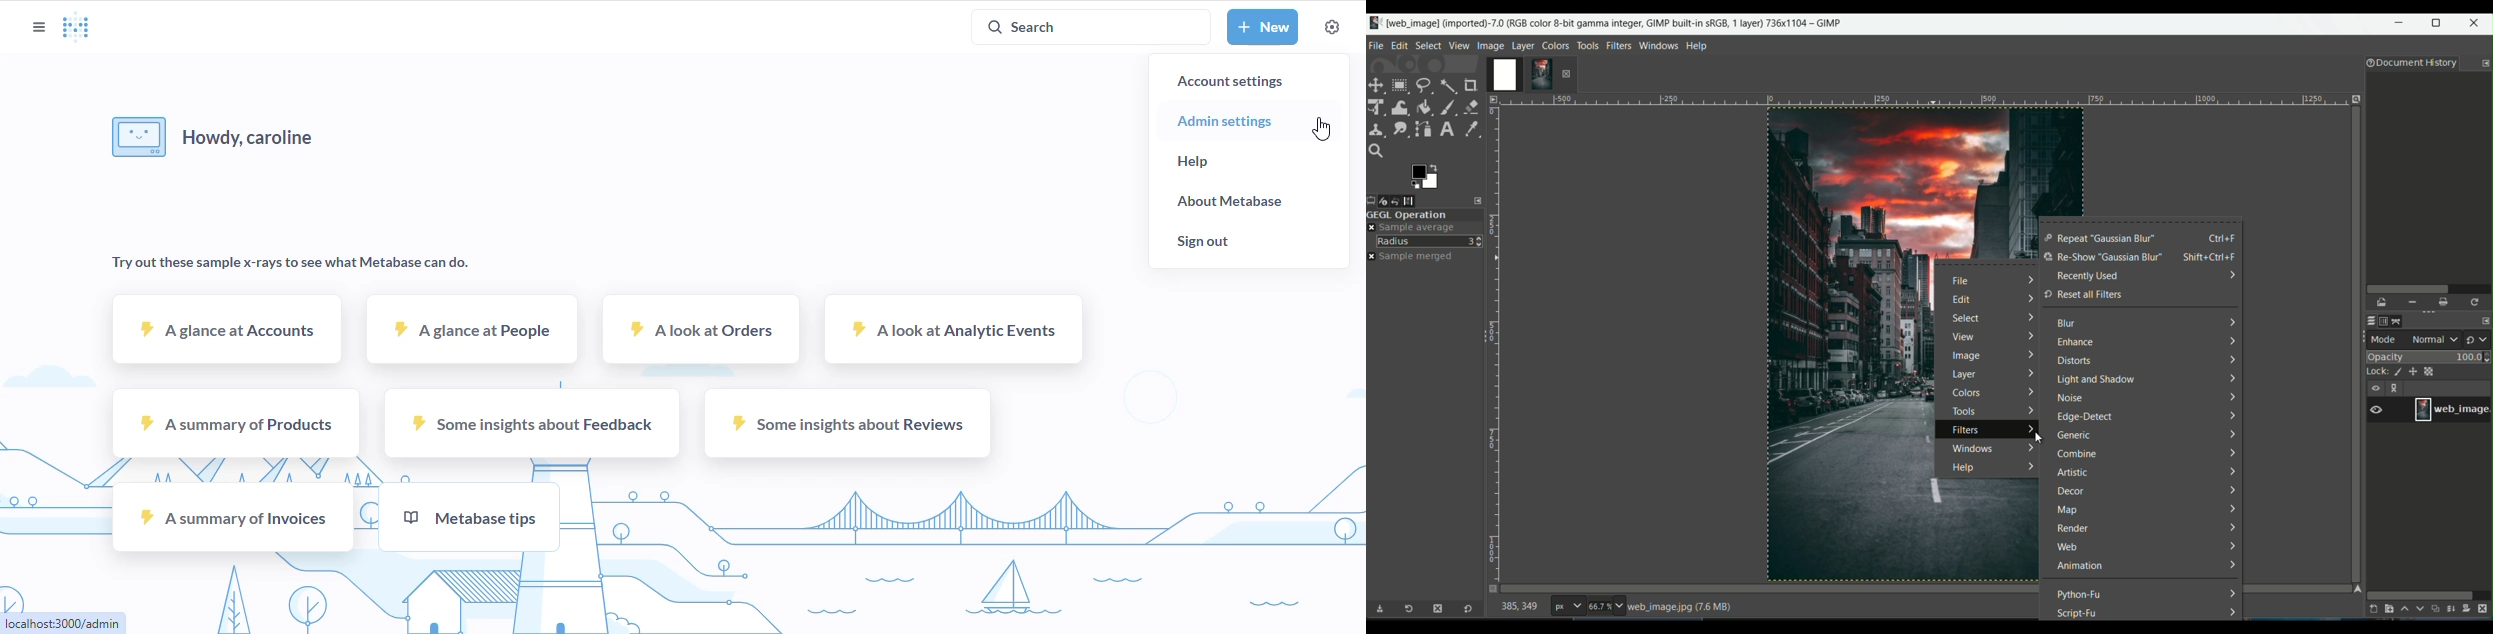  Describe the element at coordinates (1971, 393) in the screenshot. I see `colors` at that location.